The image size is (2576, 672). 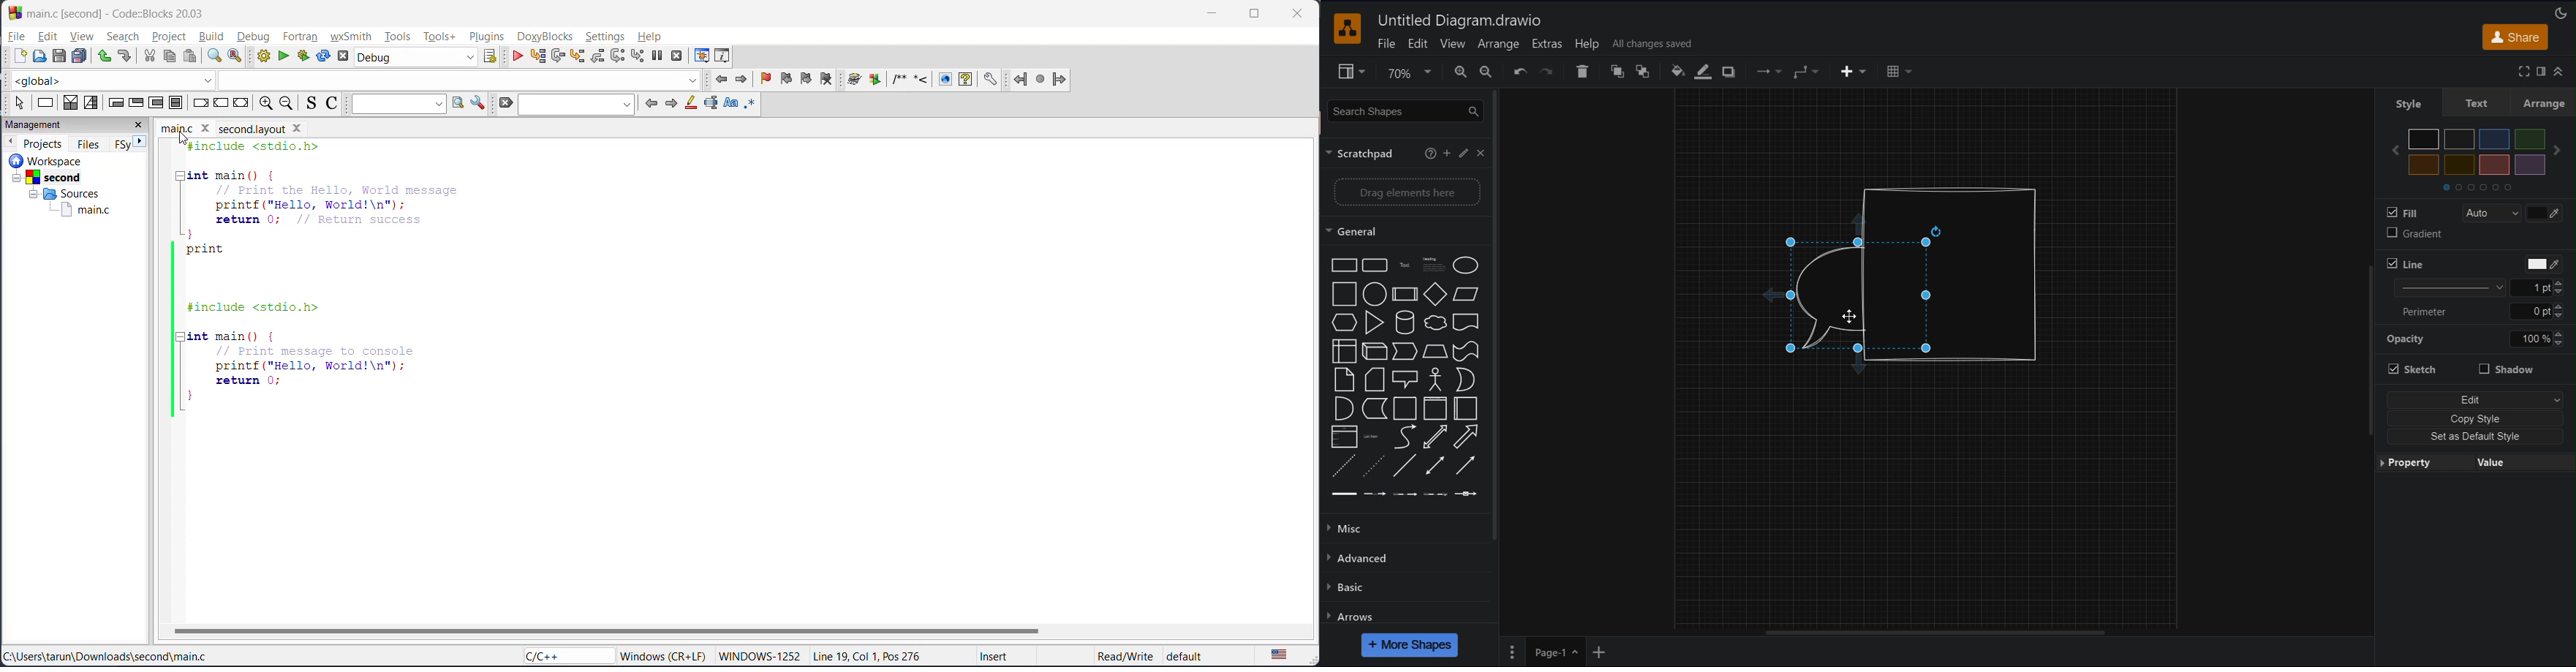 I want to click on selection, so click(x=91, y=103).